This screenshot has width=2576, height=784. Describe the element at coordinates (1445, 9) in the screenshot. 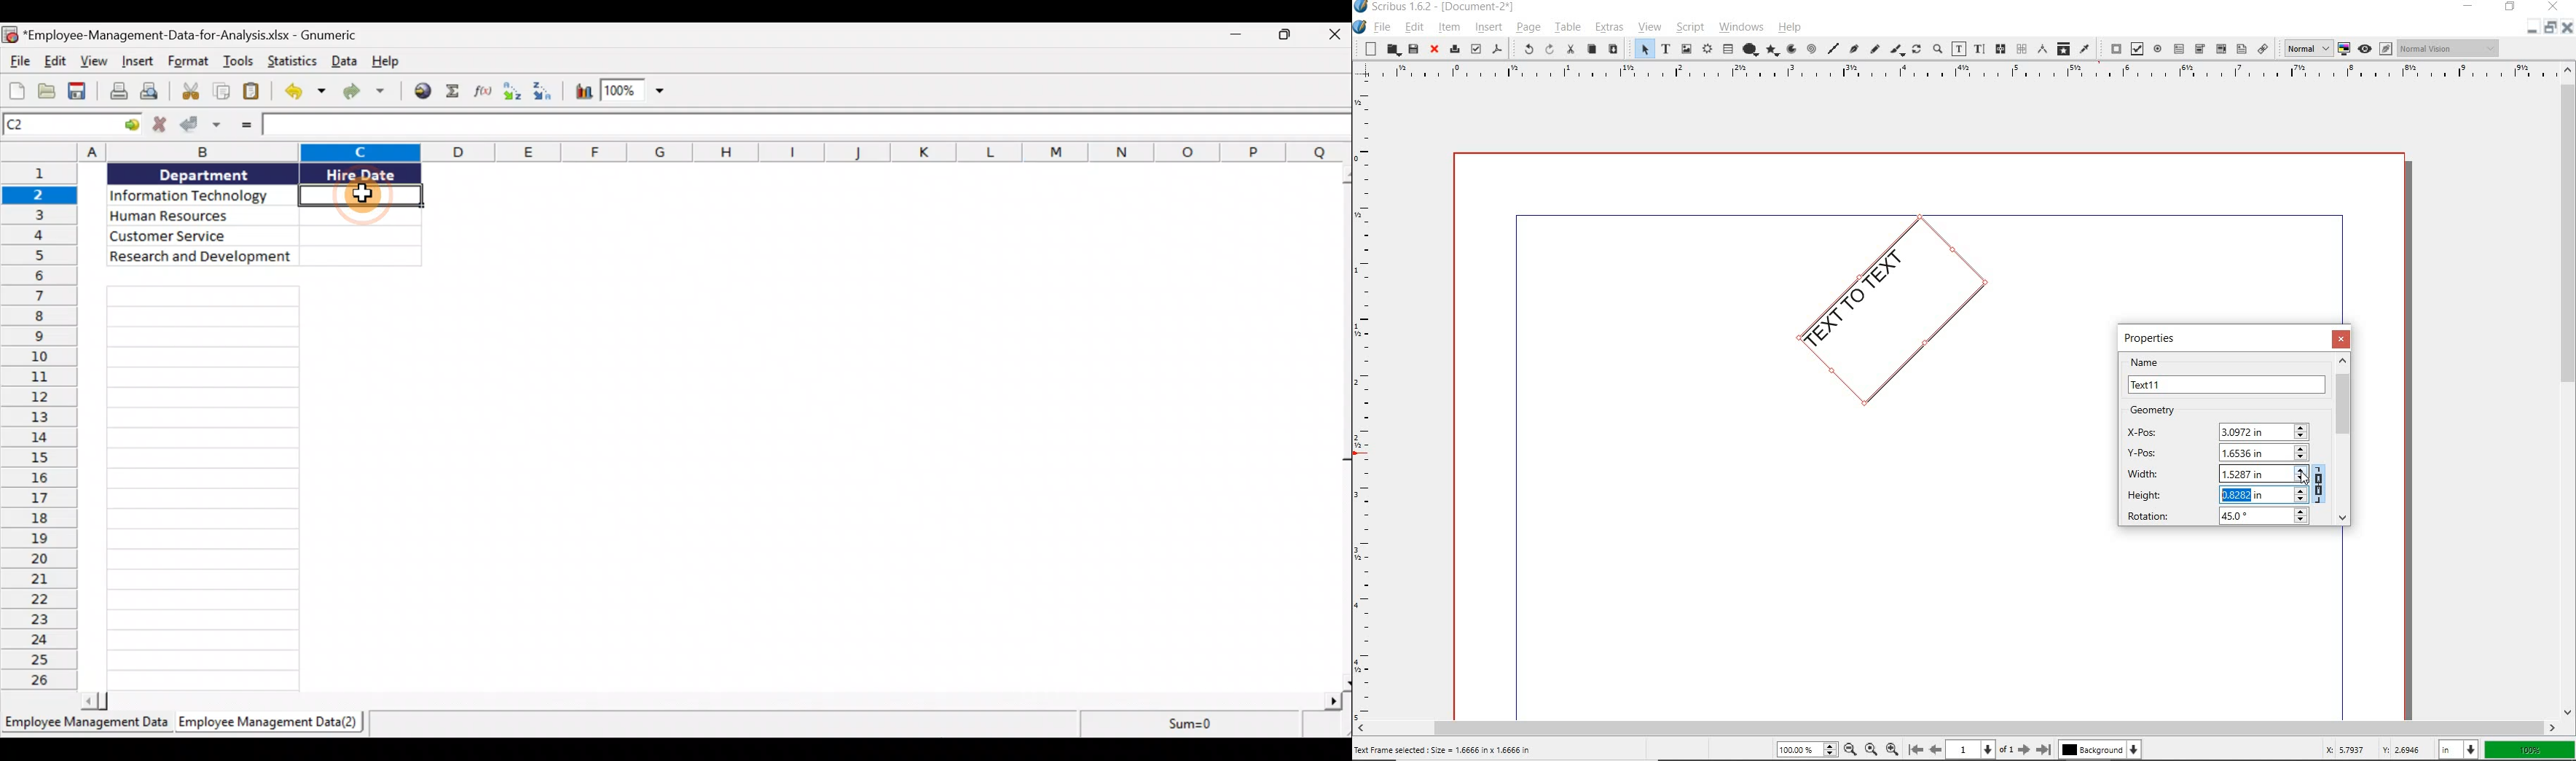

I see `system name` at that location.